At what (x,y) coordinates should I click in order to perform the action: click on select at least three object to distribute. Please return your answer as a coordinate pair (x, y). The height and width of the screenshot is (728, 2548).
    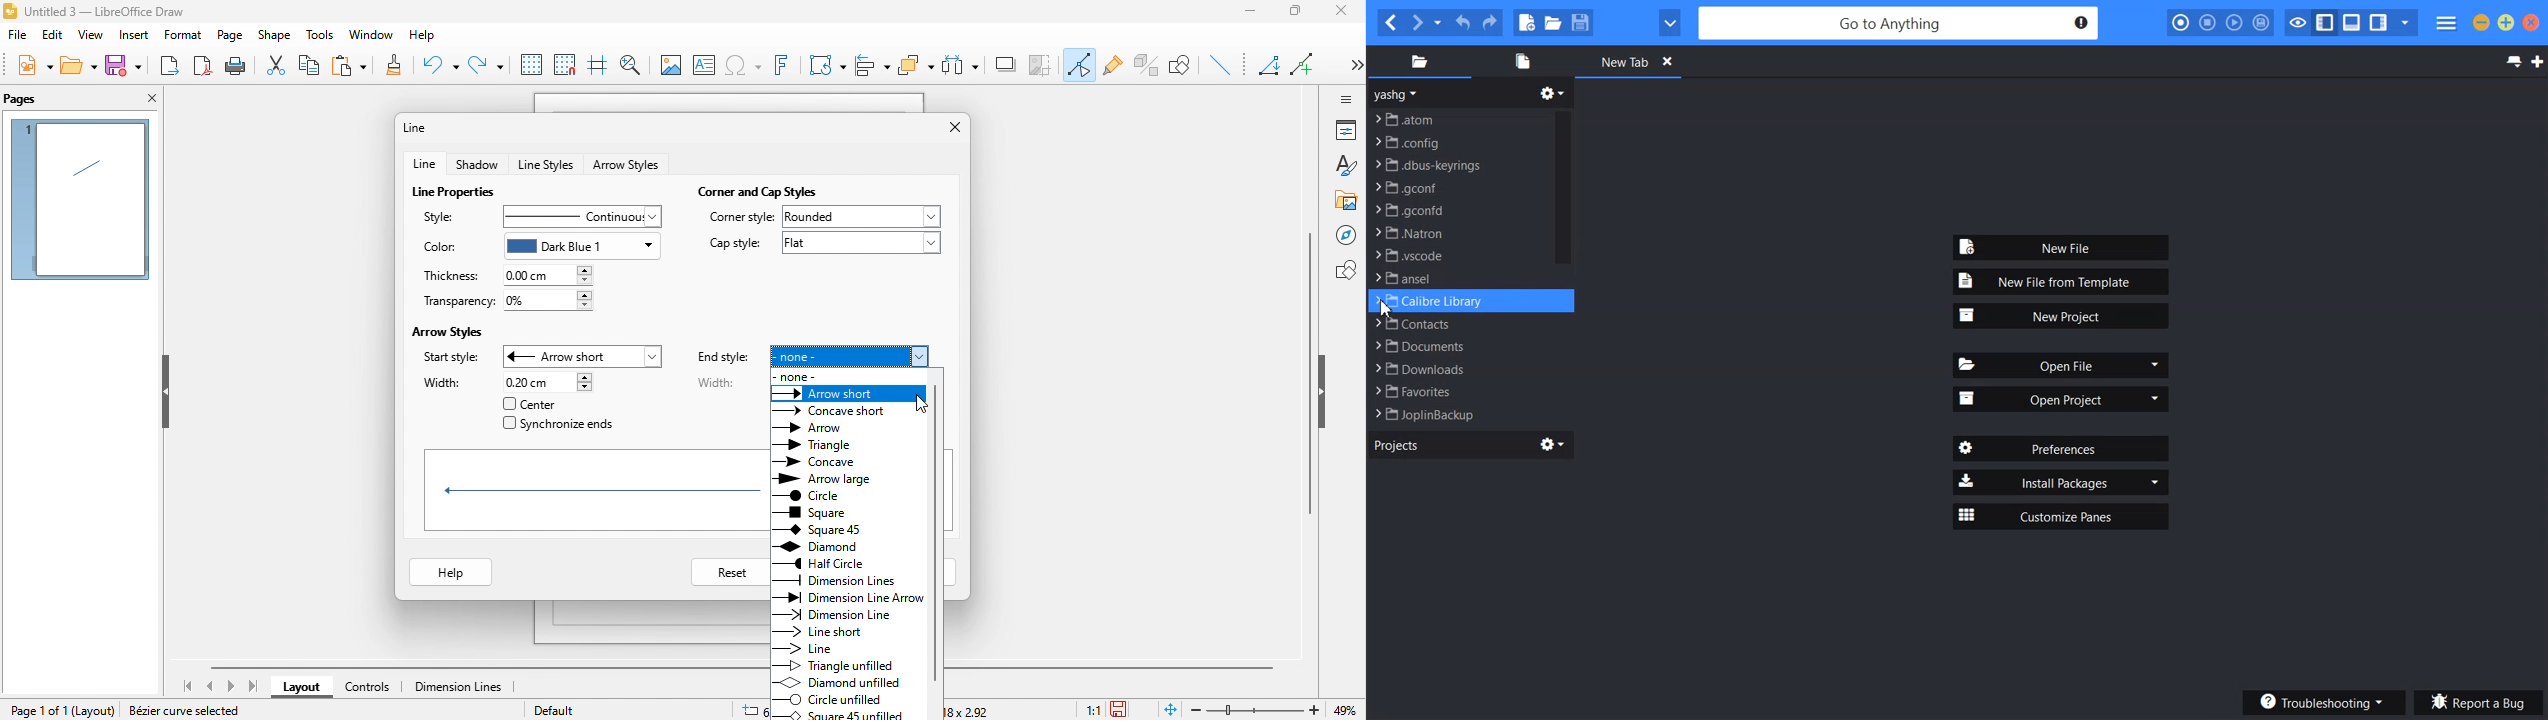
    Looking at the image, I should click on (963, 64).